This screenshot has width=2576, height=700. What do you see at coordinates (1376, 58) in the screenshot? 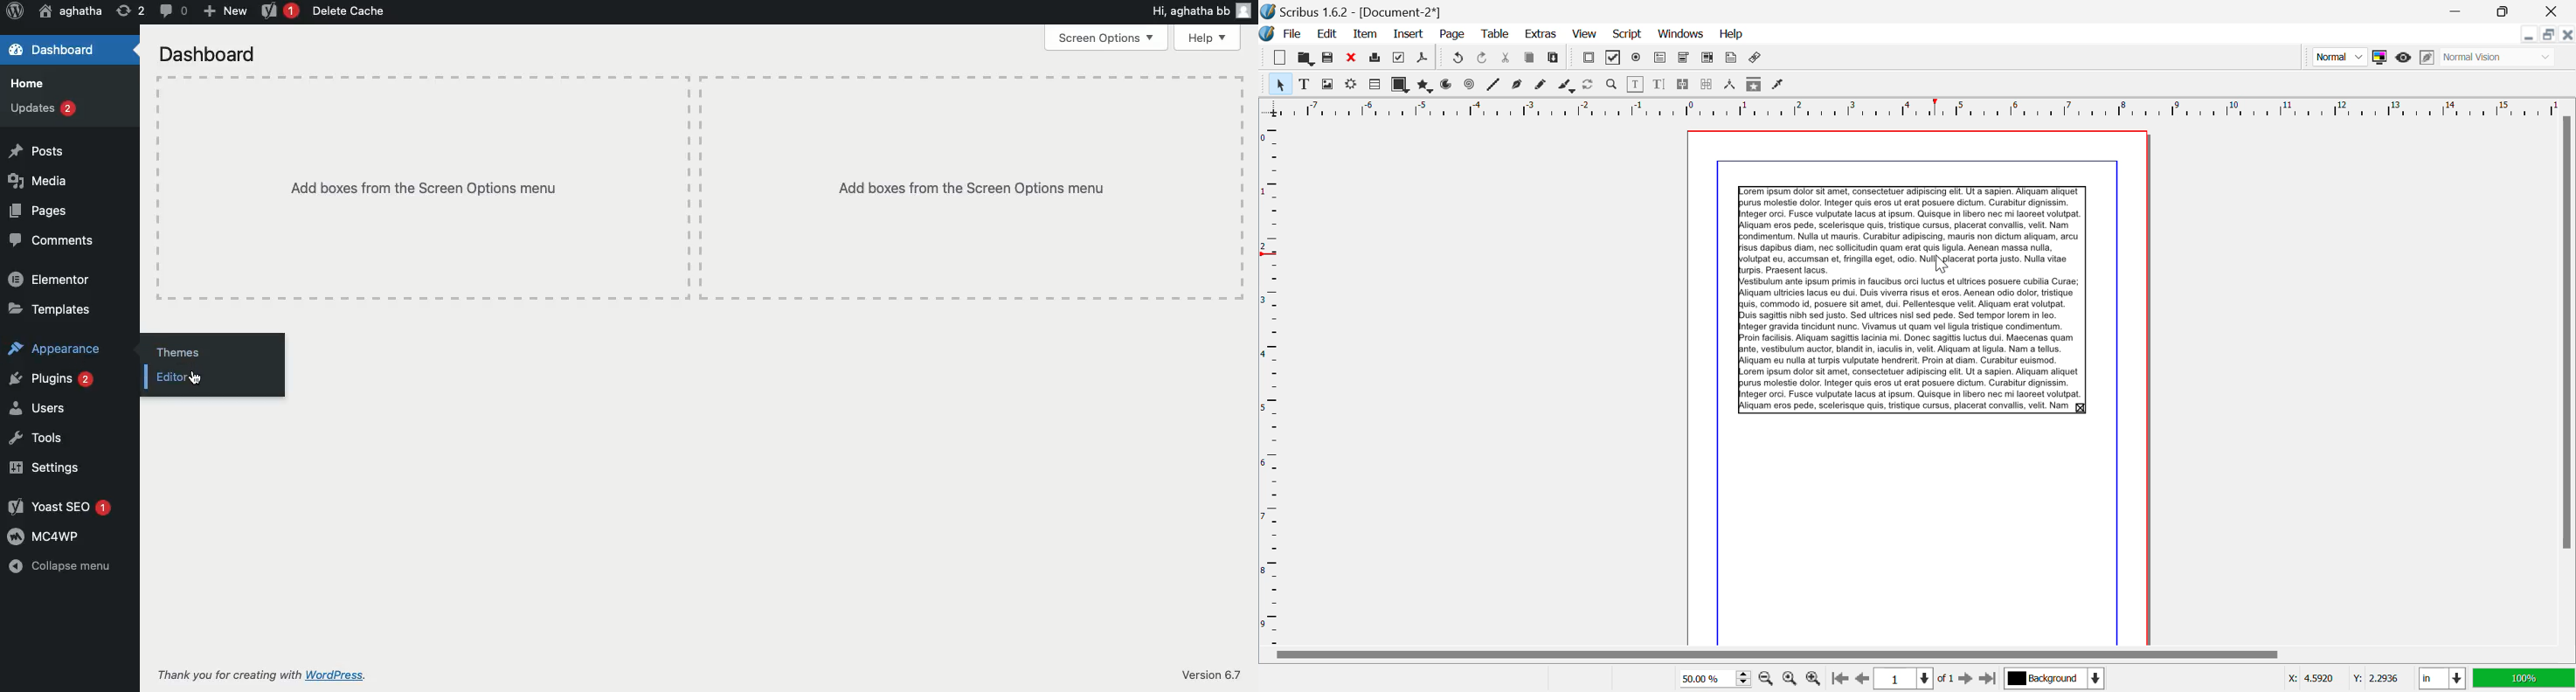
I see `Print` at bounding box center [1376, 58].